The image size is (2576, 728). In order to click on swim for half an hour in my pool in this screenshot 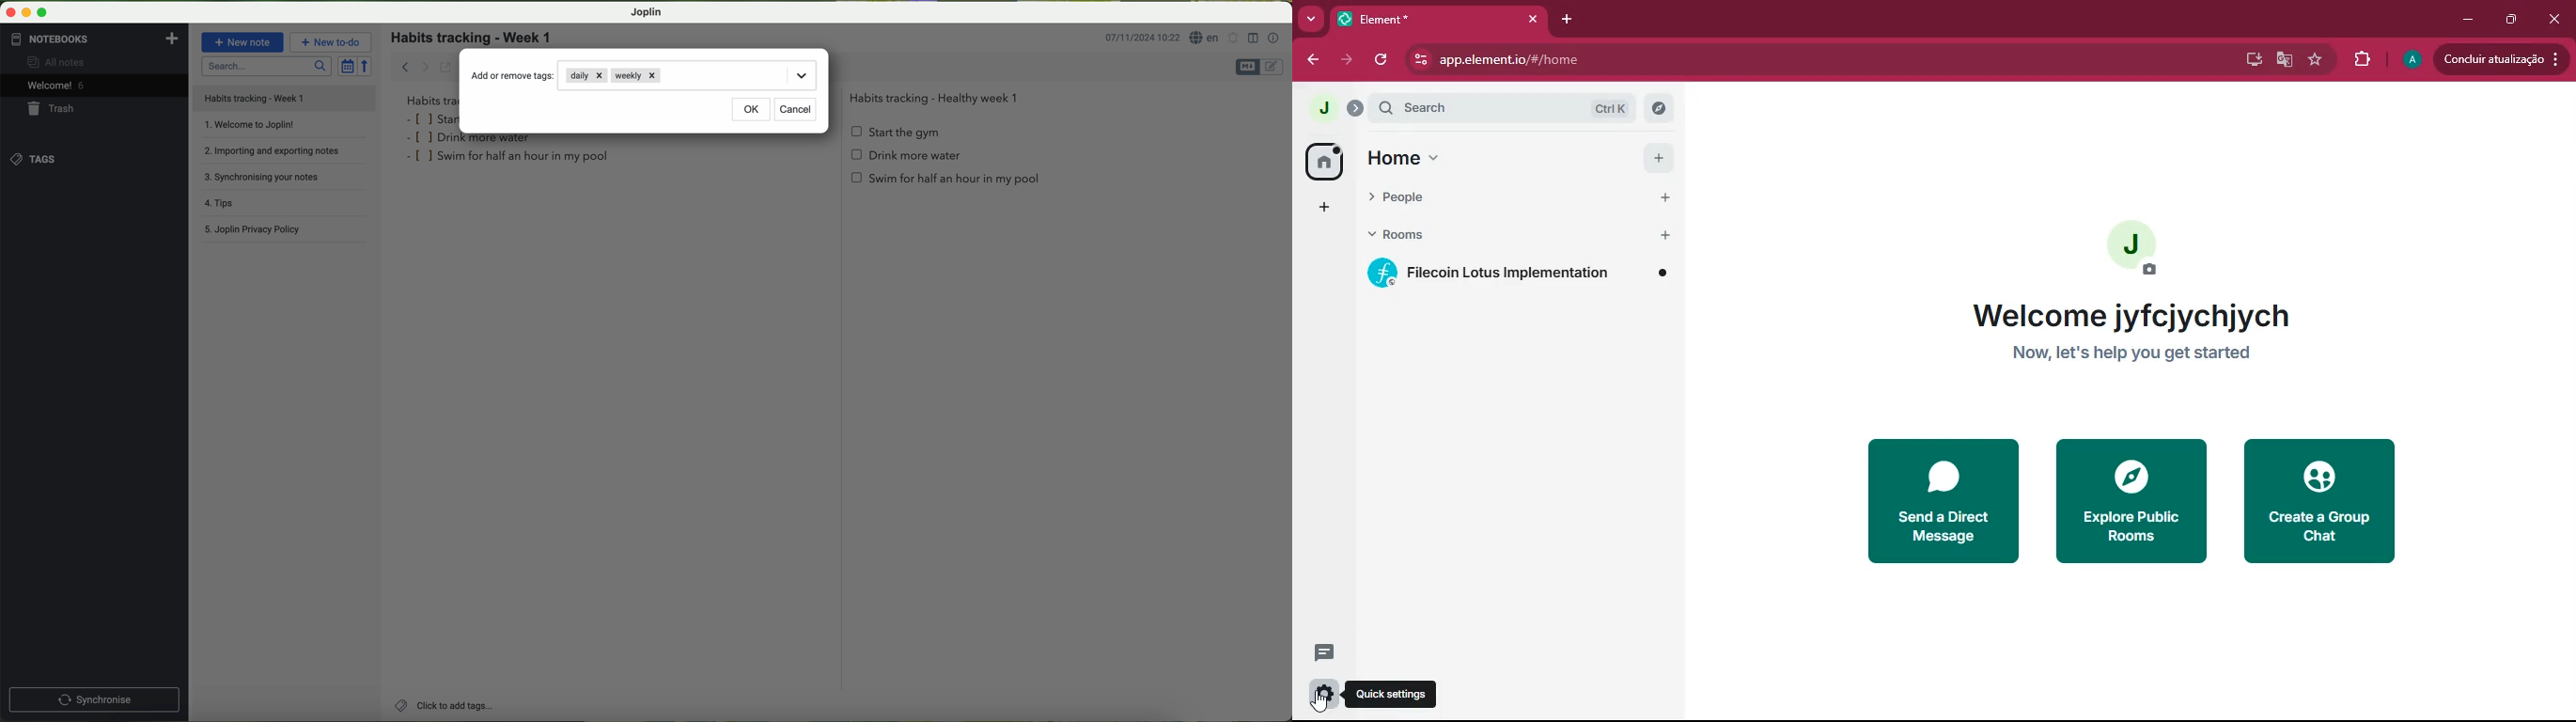, I will do `click(948, 182)`.